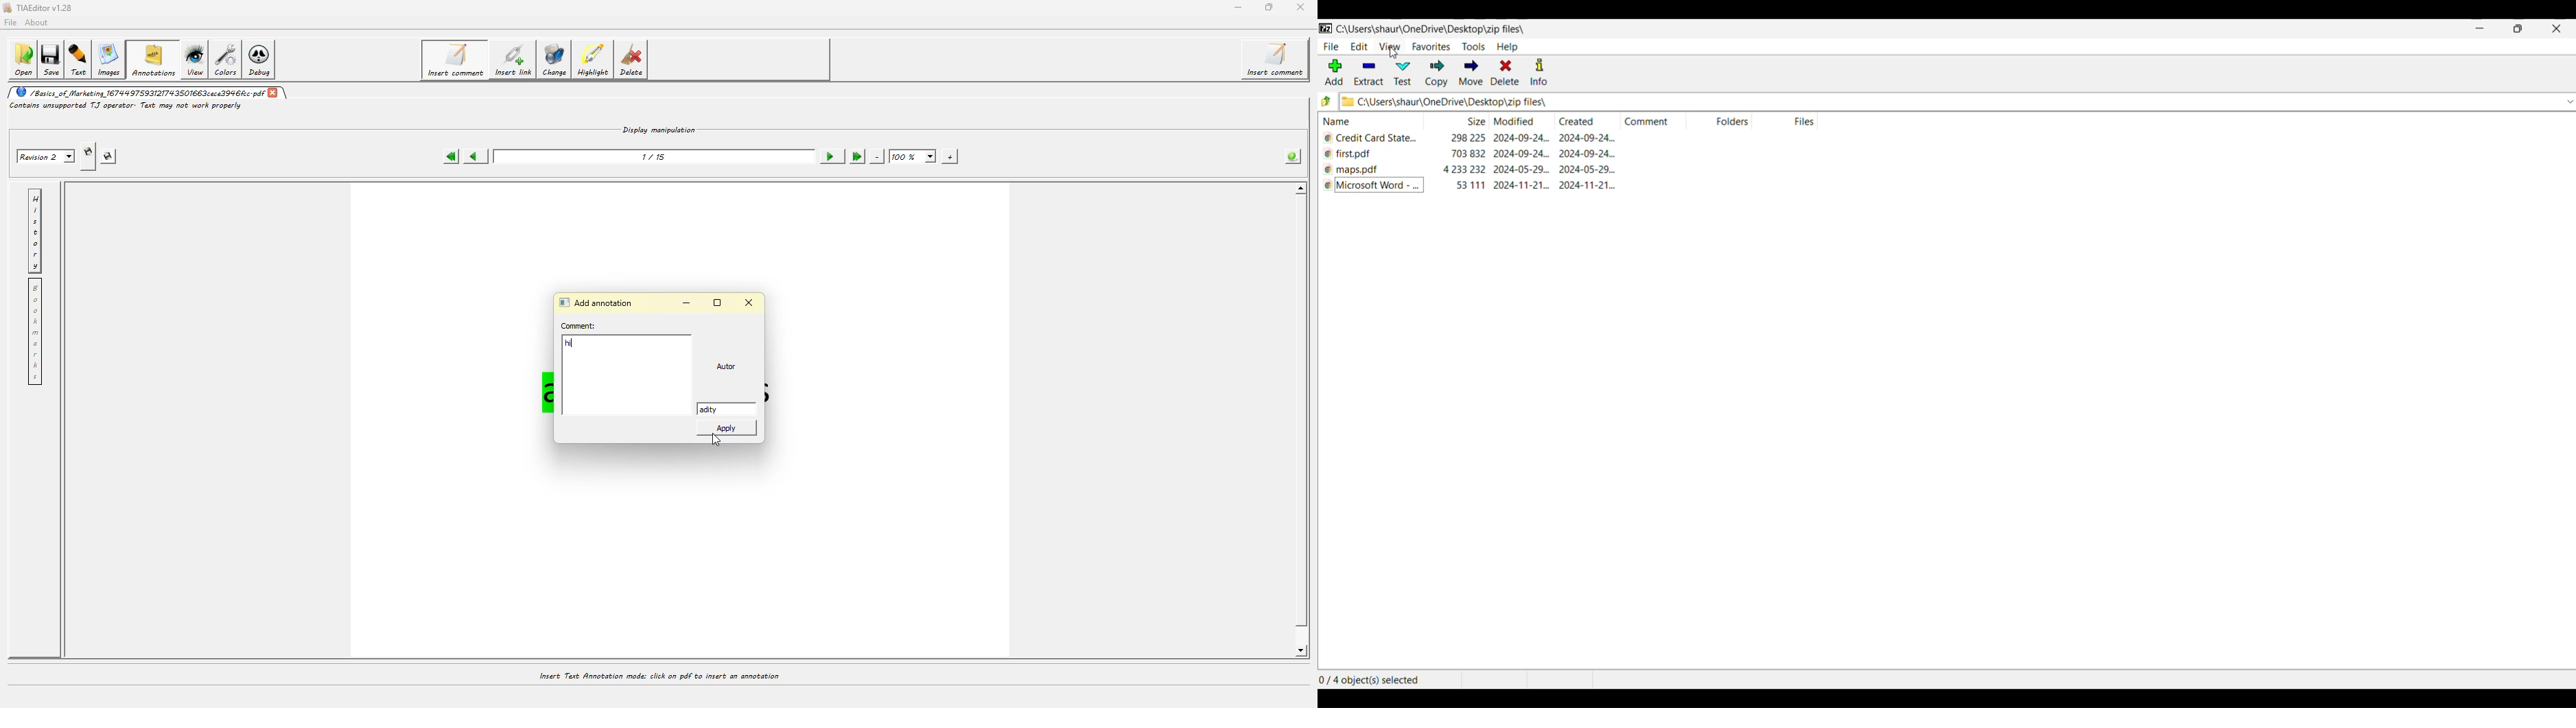 This screenshot has height=728, width=2576. What do you see at coordinates (1524, 155) in the screenshot?
I see `modification date` at bounding box center [1524, 155].